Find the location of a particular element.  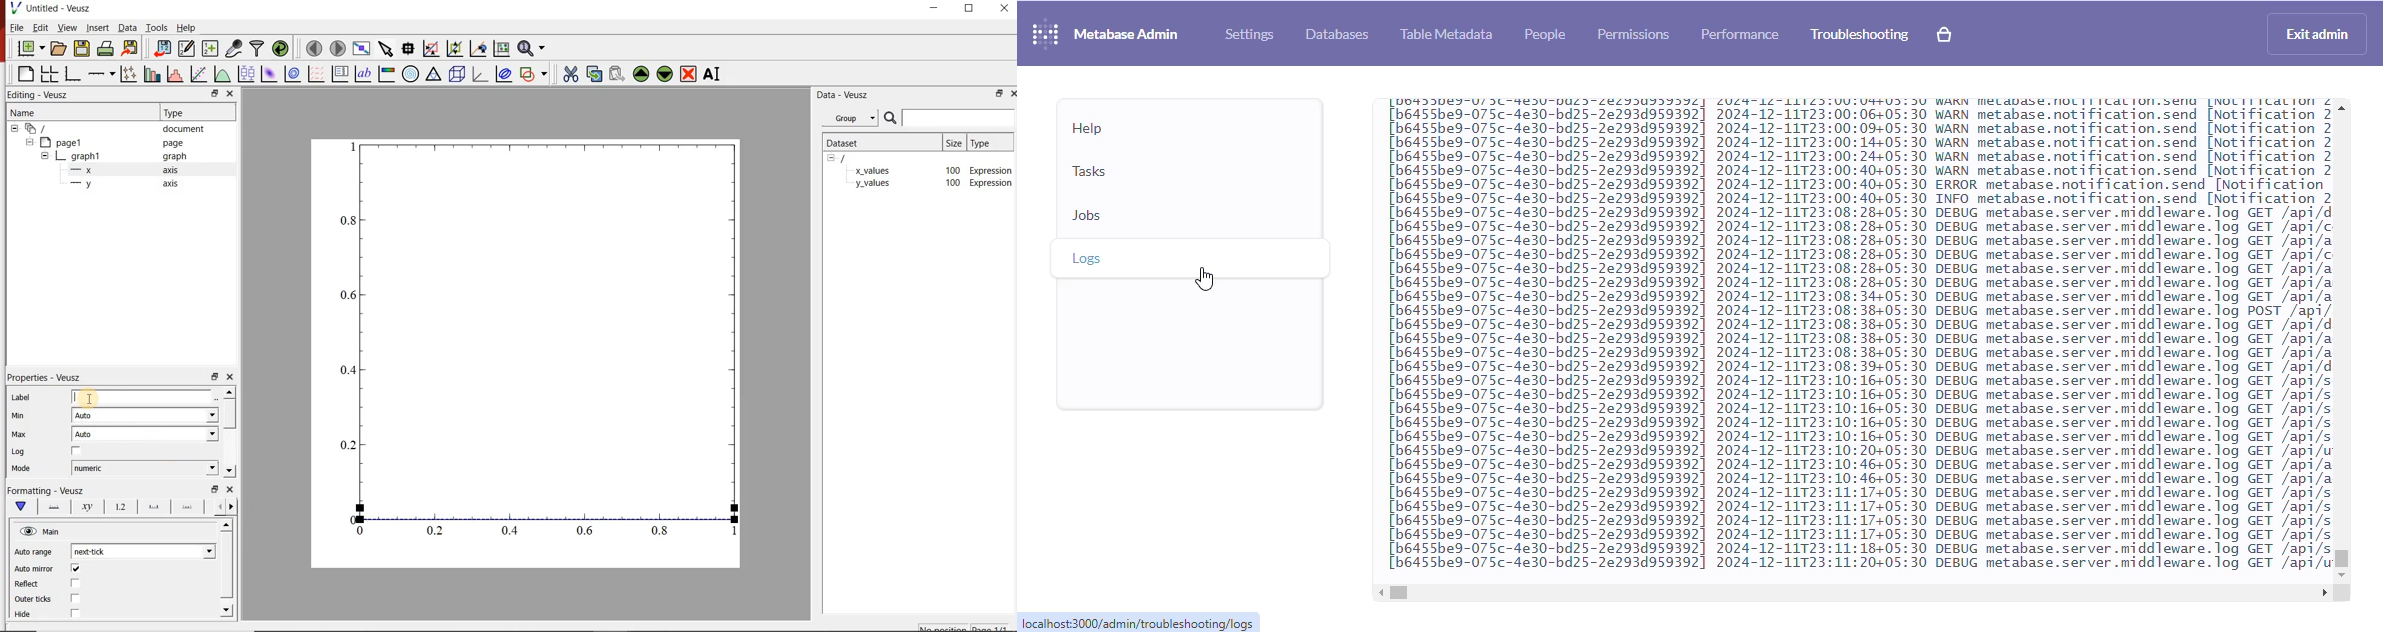

checkbox is located at coordinates (76, 612).